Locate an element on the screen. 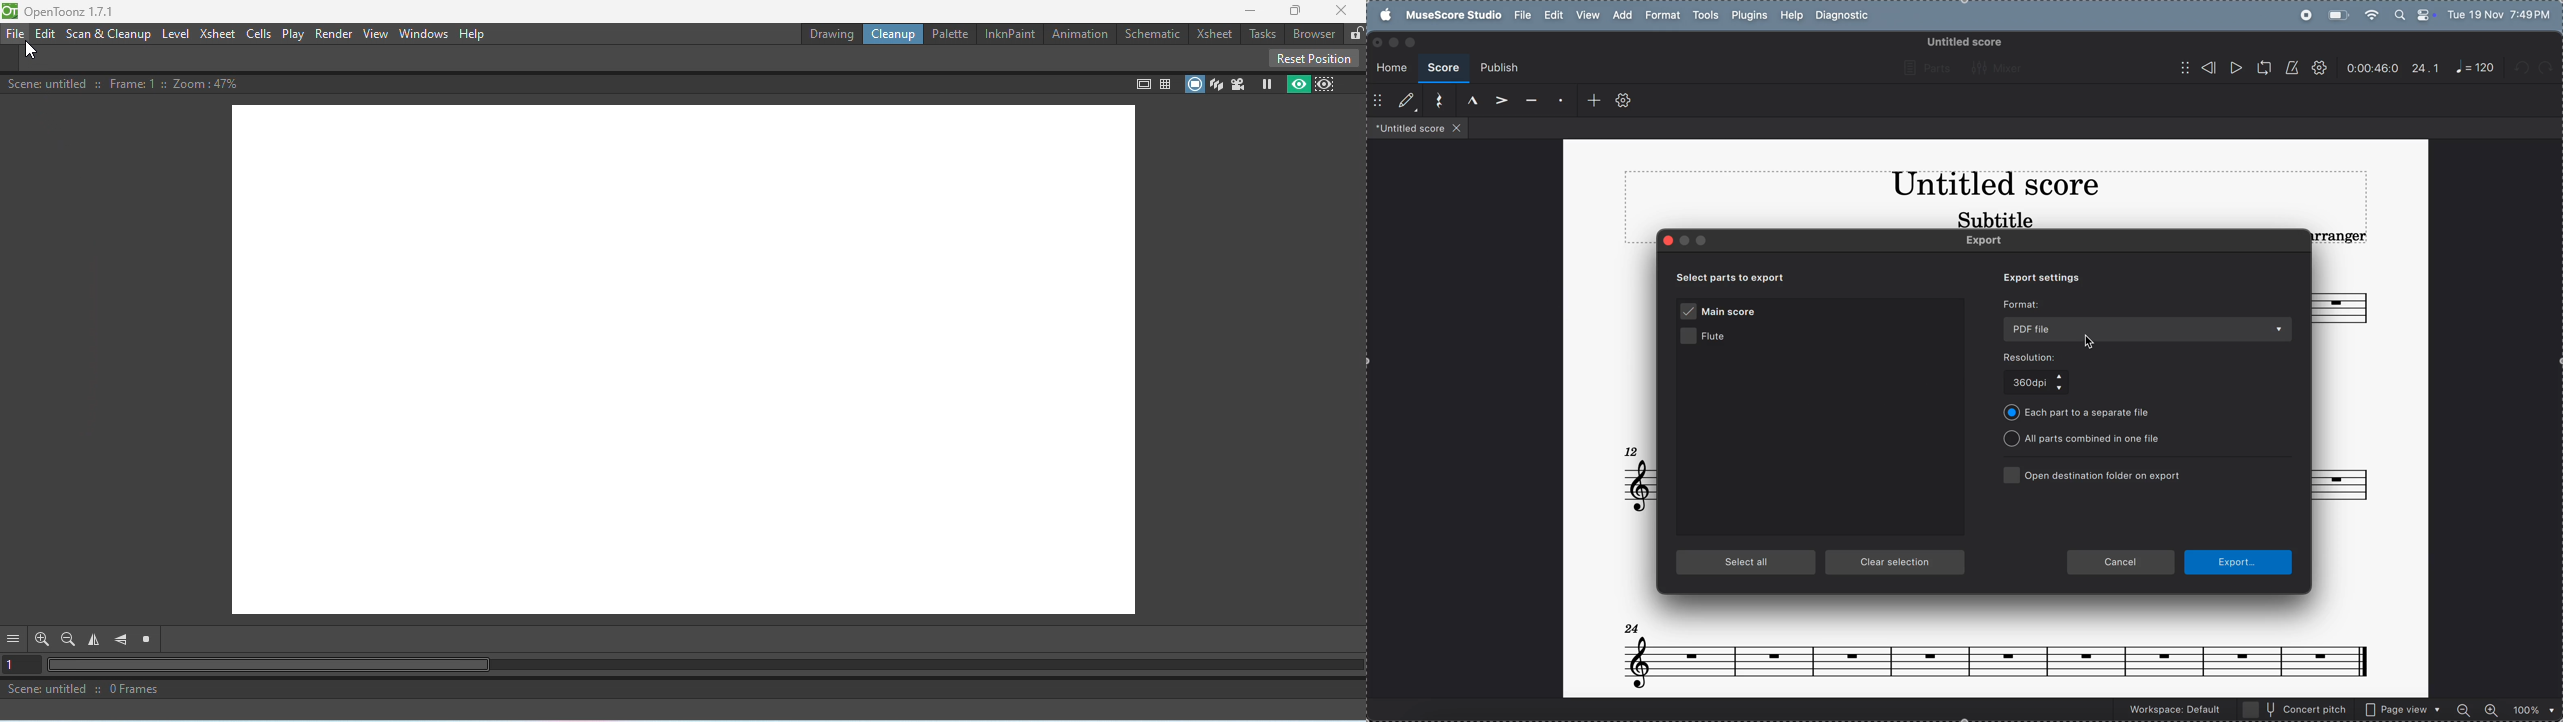  zoom in is located at coordinates (2492, 709).